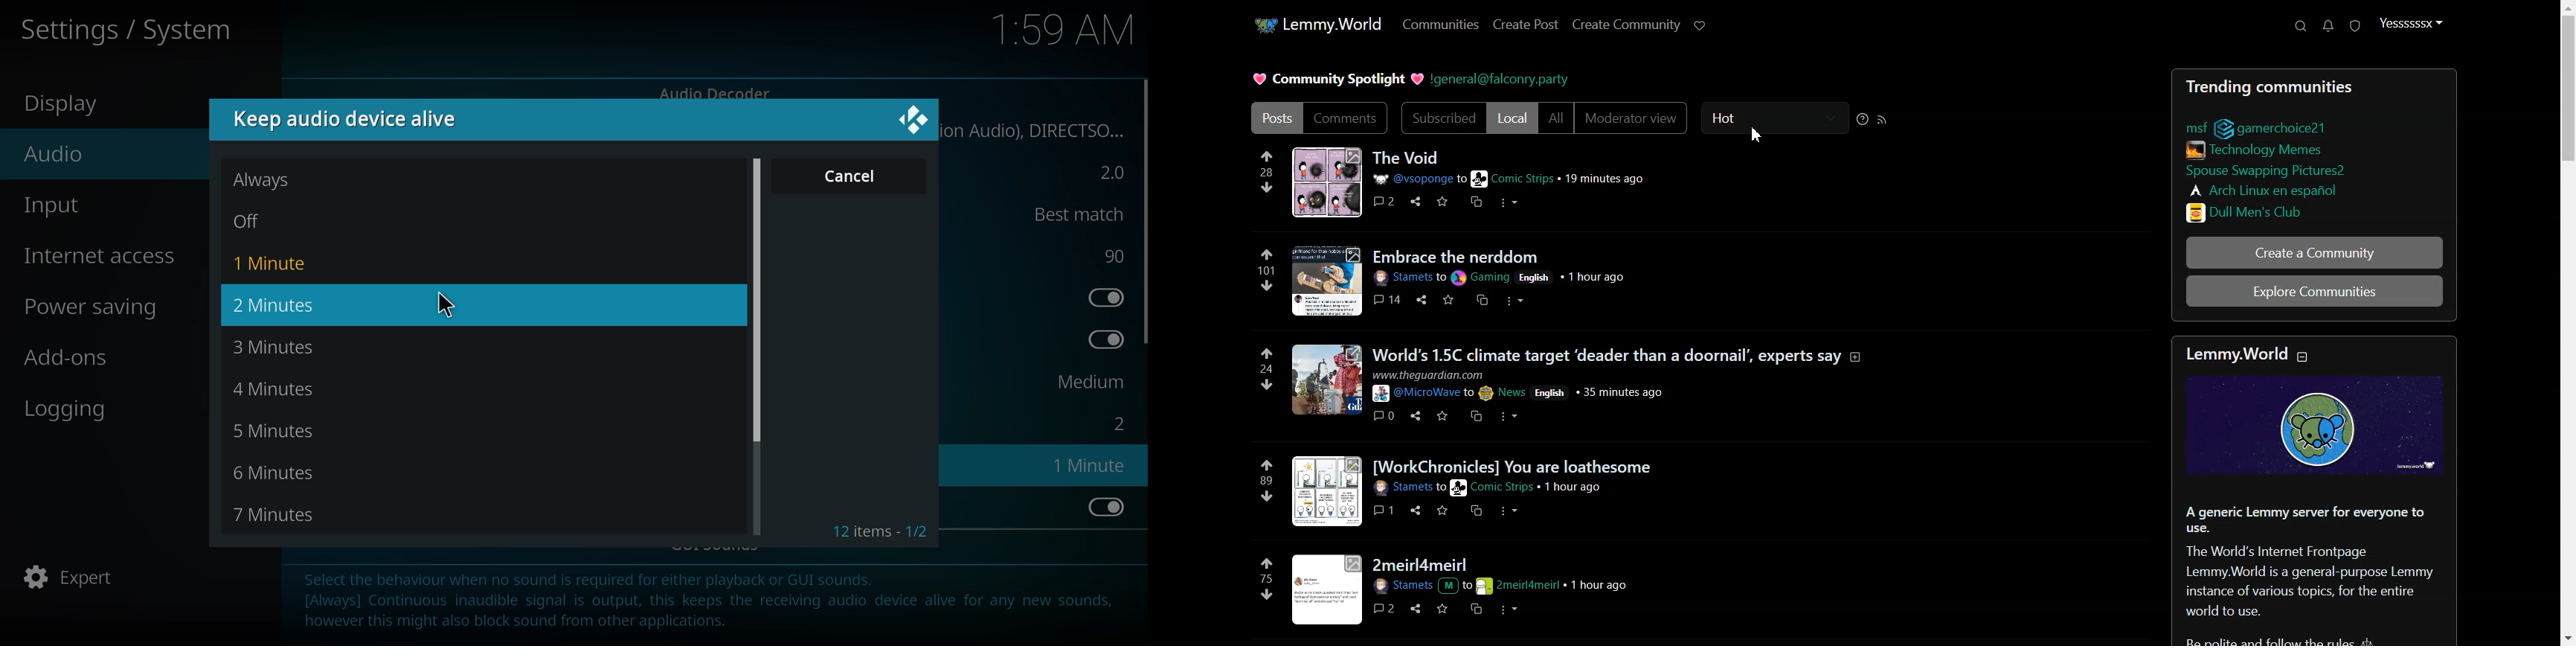  What do you see at coordinates (1509, 610) in the screenshot?
I see `more` at bounding box center [1509, 610].